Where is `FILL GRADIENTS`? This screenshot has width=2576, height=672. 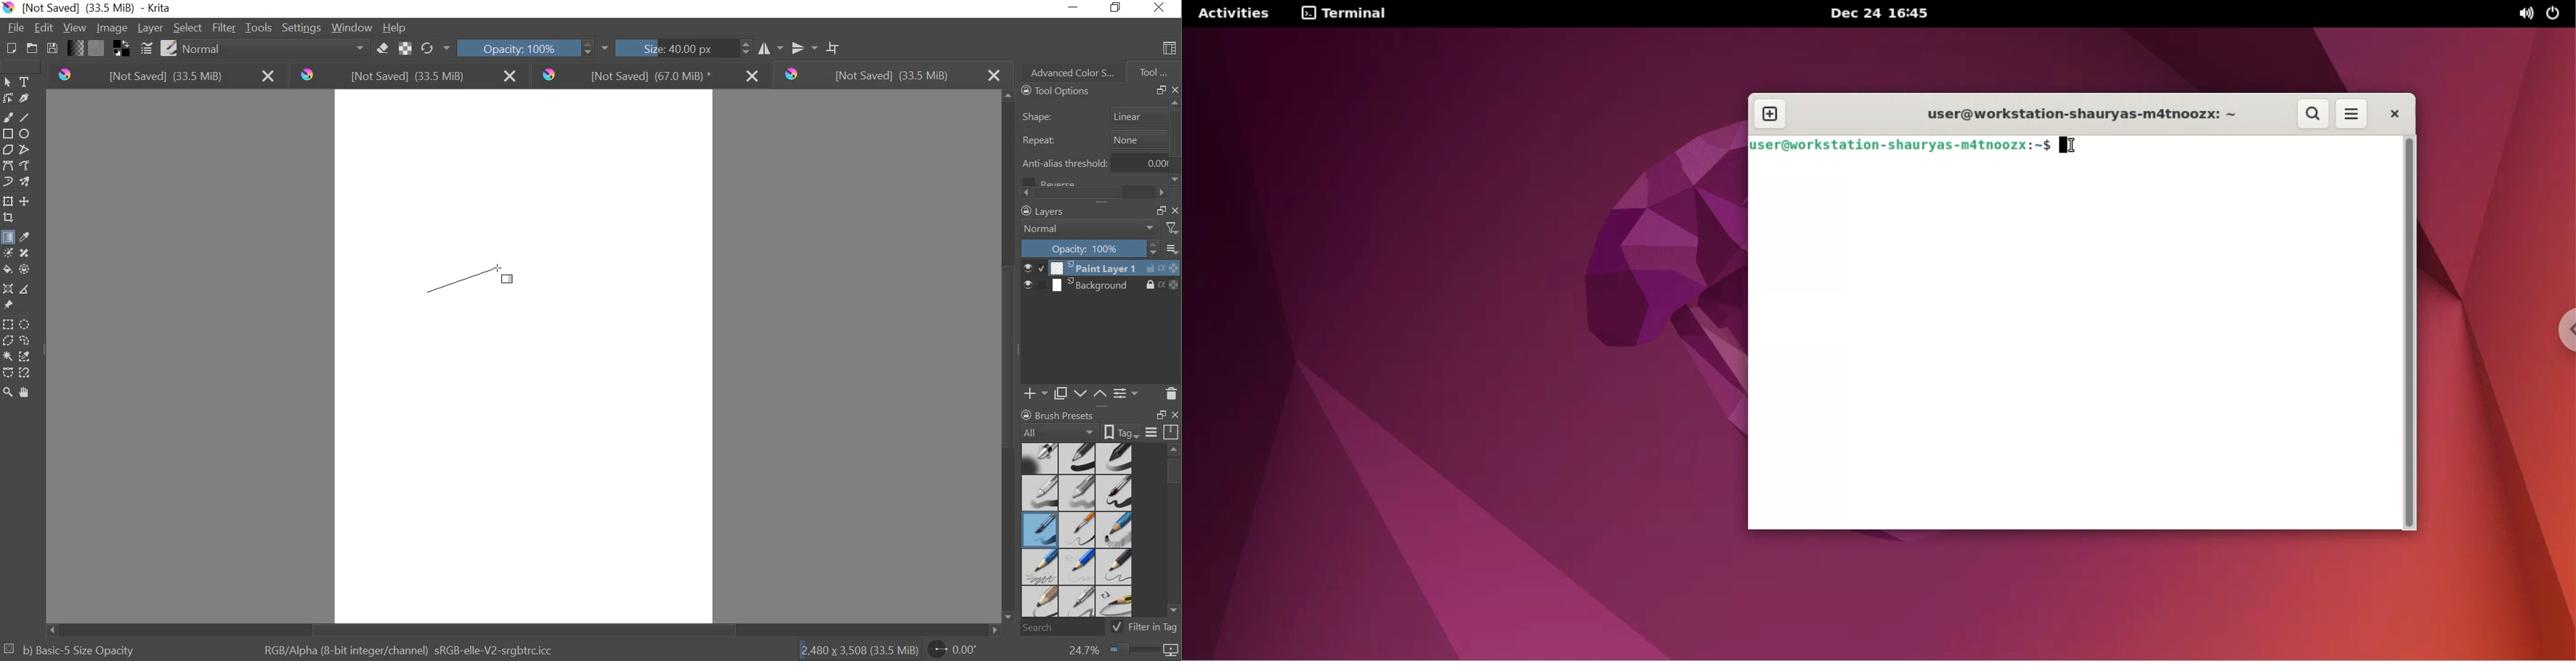 FILL GRADIENTS is located at coordinates (77, 49).